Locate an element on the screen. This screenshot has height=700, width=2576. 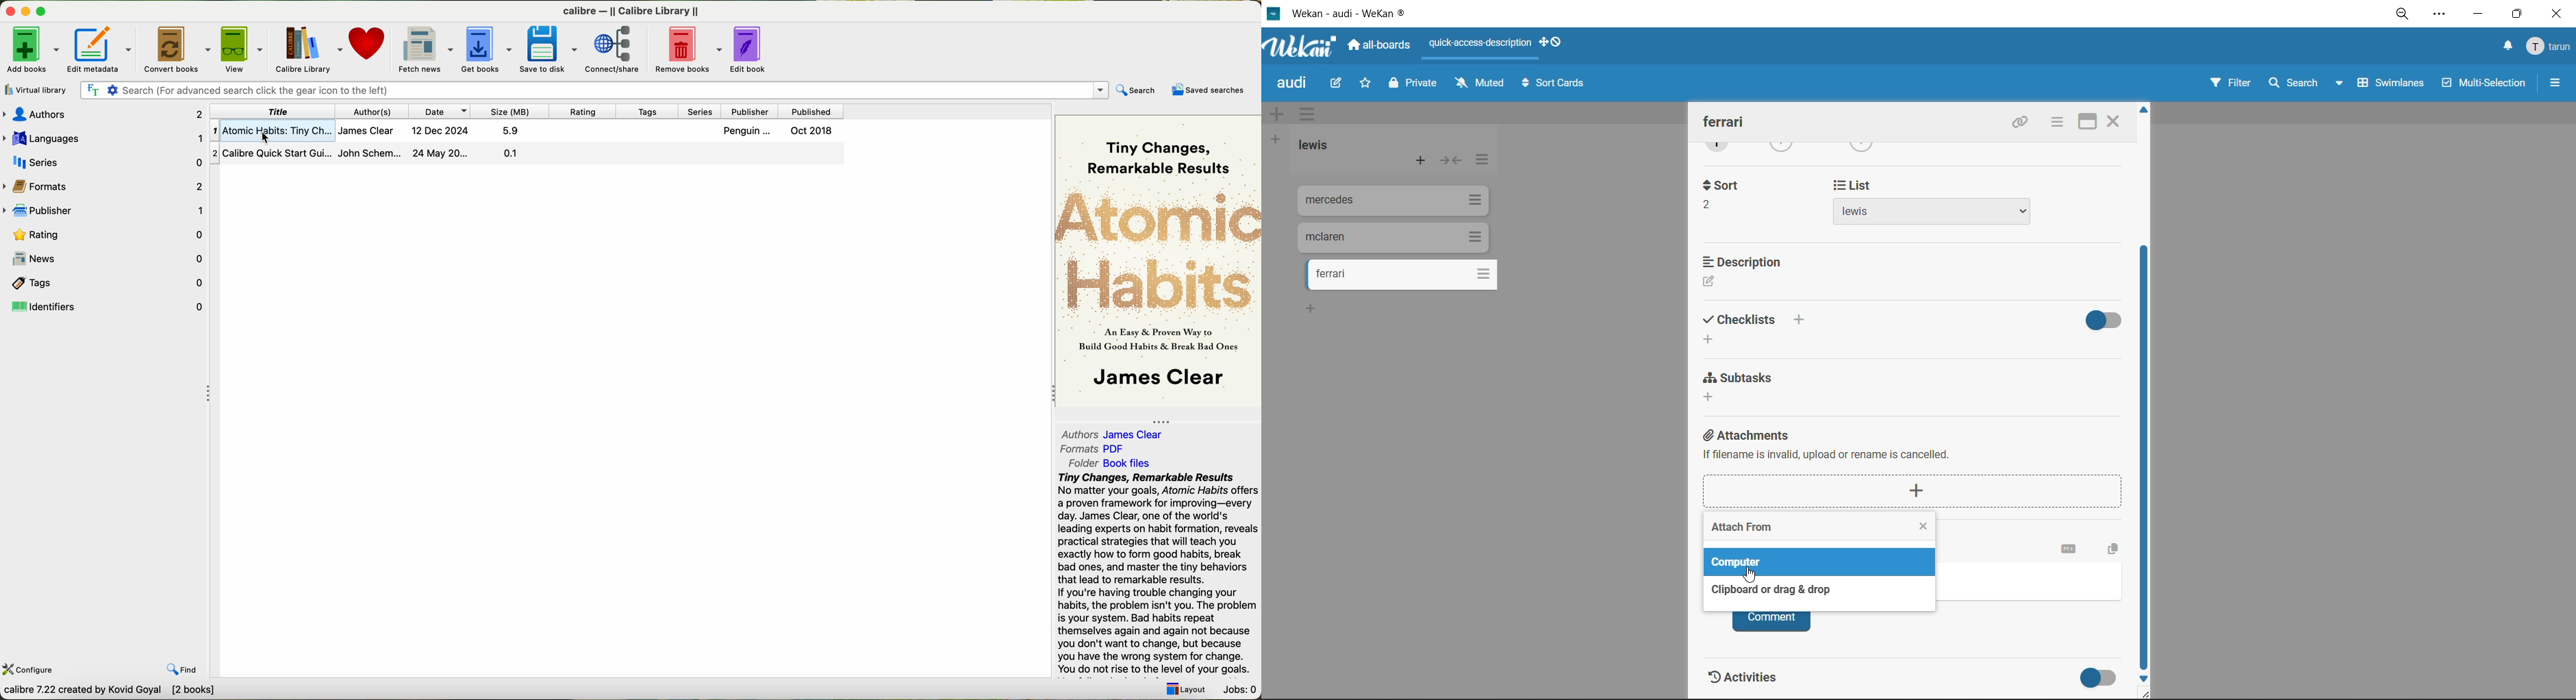
edit book is located at coordinates (752, 49).